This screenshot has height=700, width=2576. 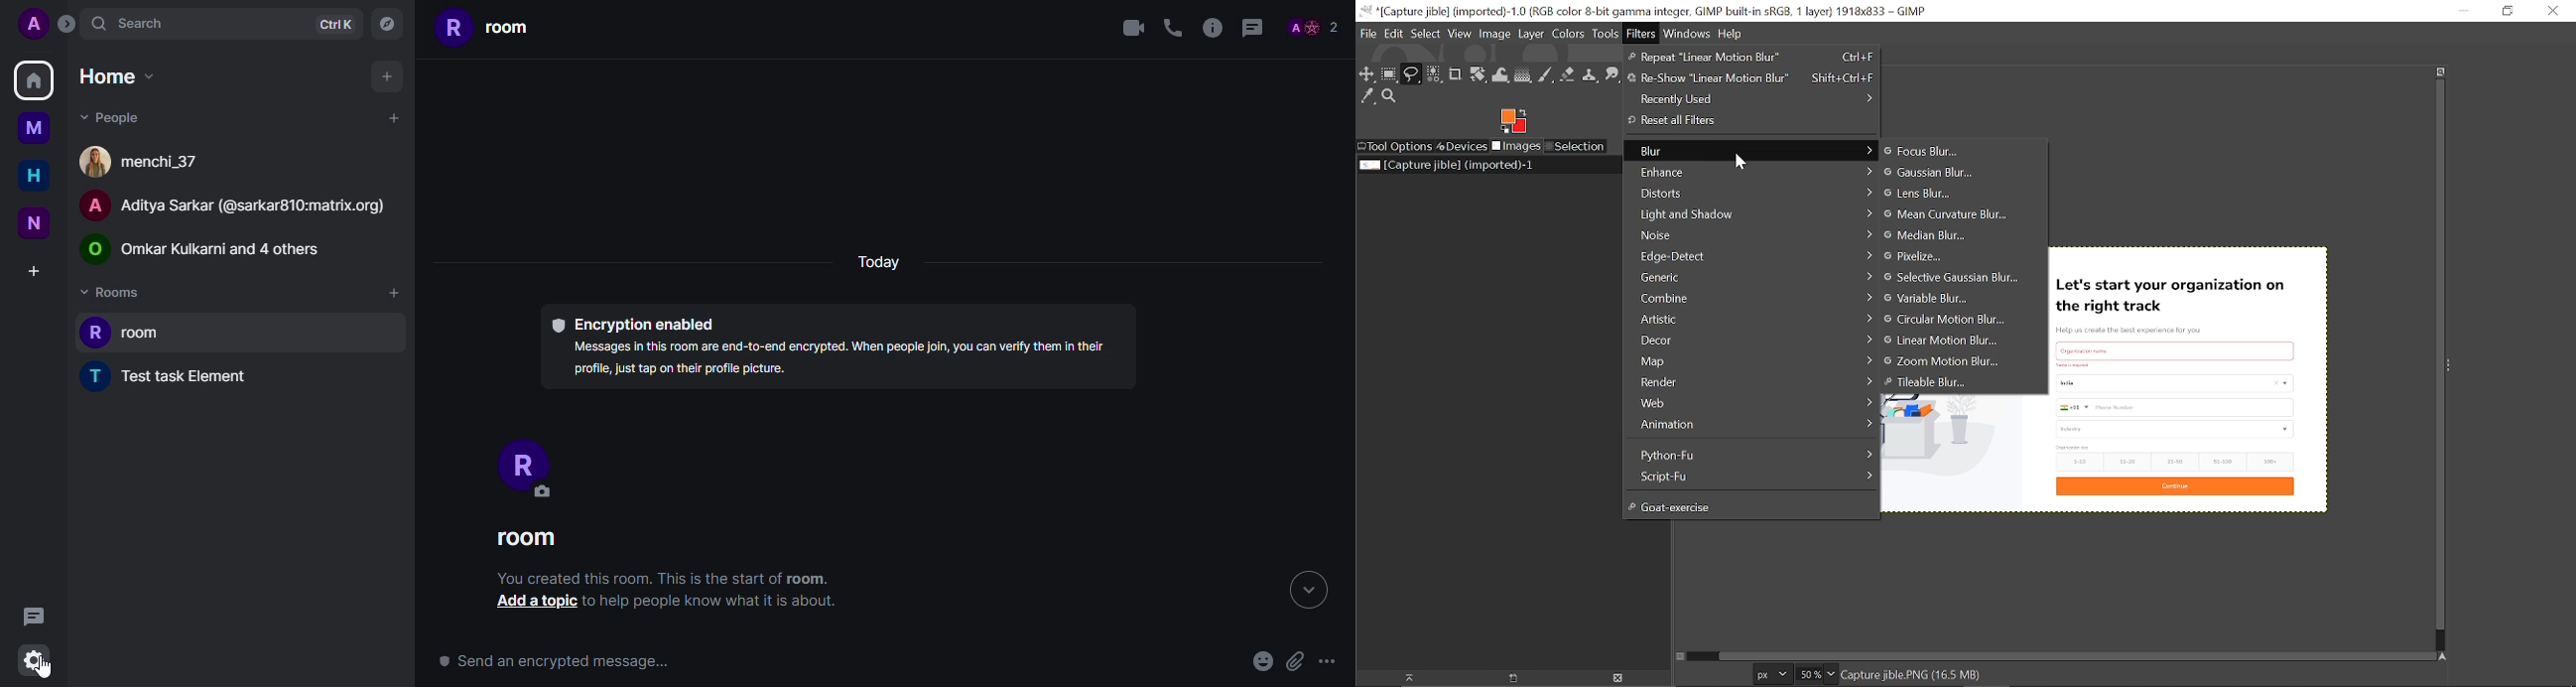 What do you see at coordinates (1209, 29) in the screenshot?
I see `info` at bounding box center [1209, 29].